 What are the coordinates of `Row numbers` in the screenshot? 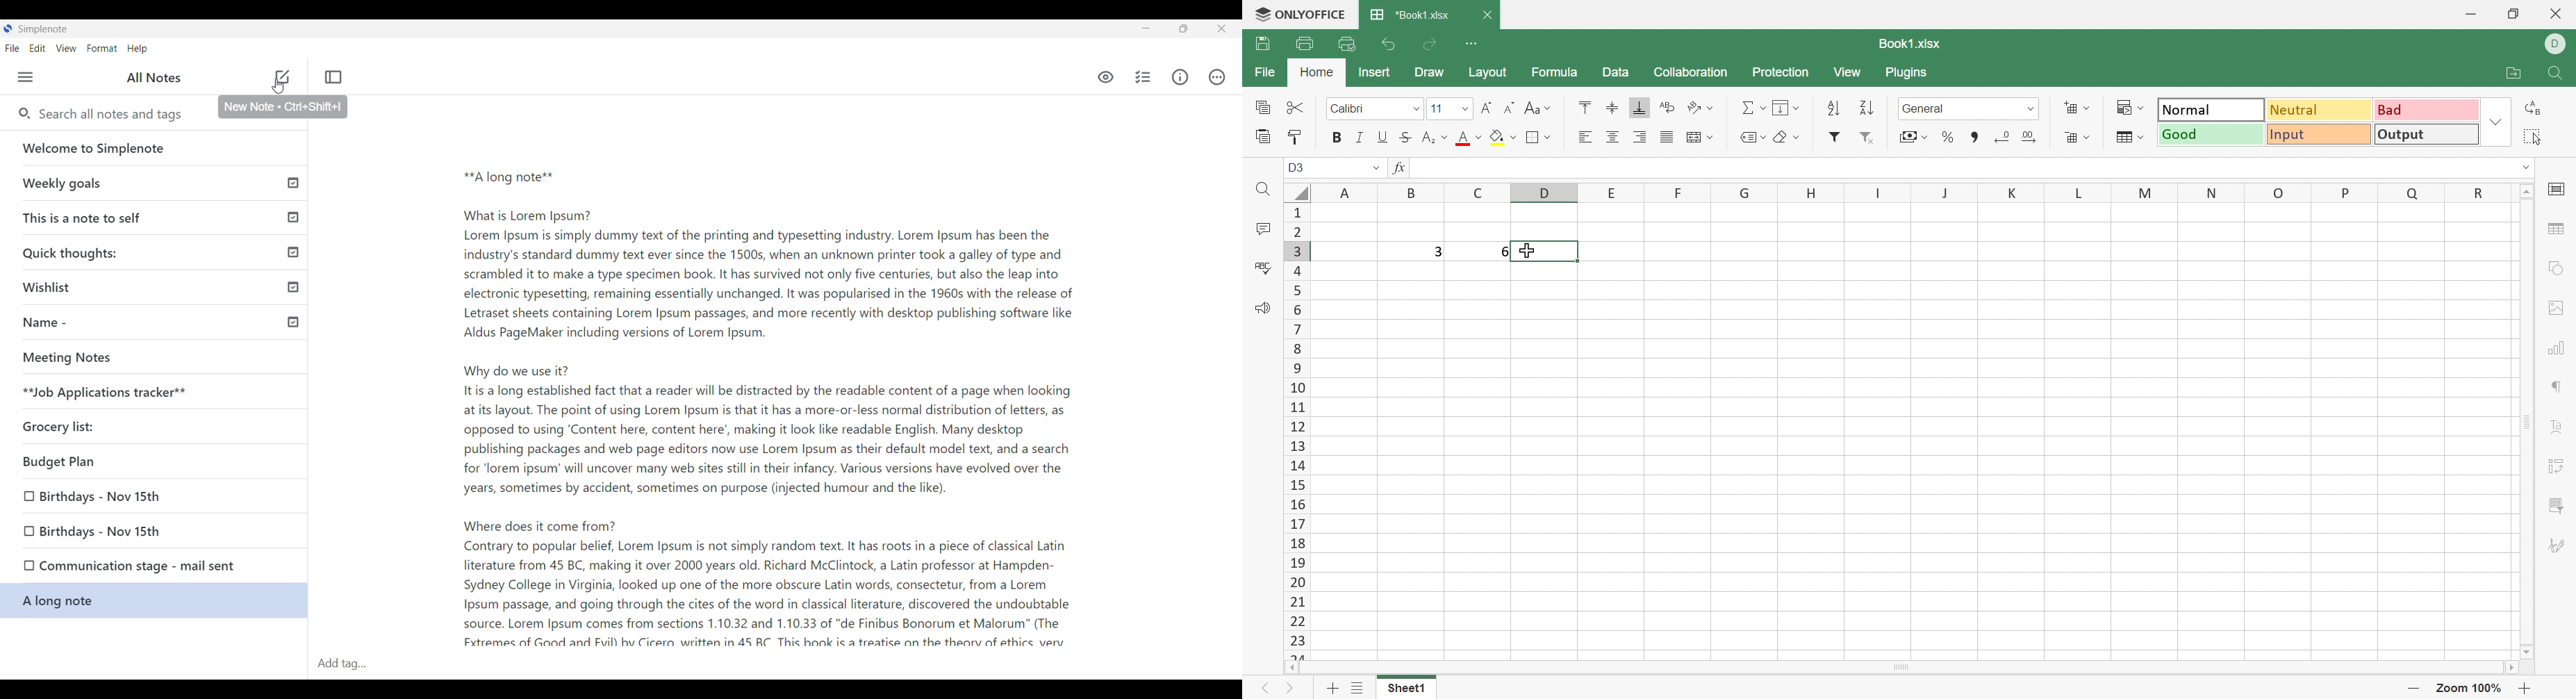 It's located at (1296, 433).